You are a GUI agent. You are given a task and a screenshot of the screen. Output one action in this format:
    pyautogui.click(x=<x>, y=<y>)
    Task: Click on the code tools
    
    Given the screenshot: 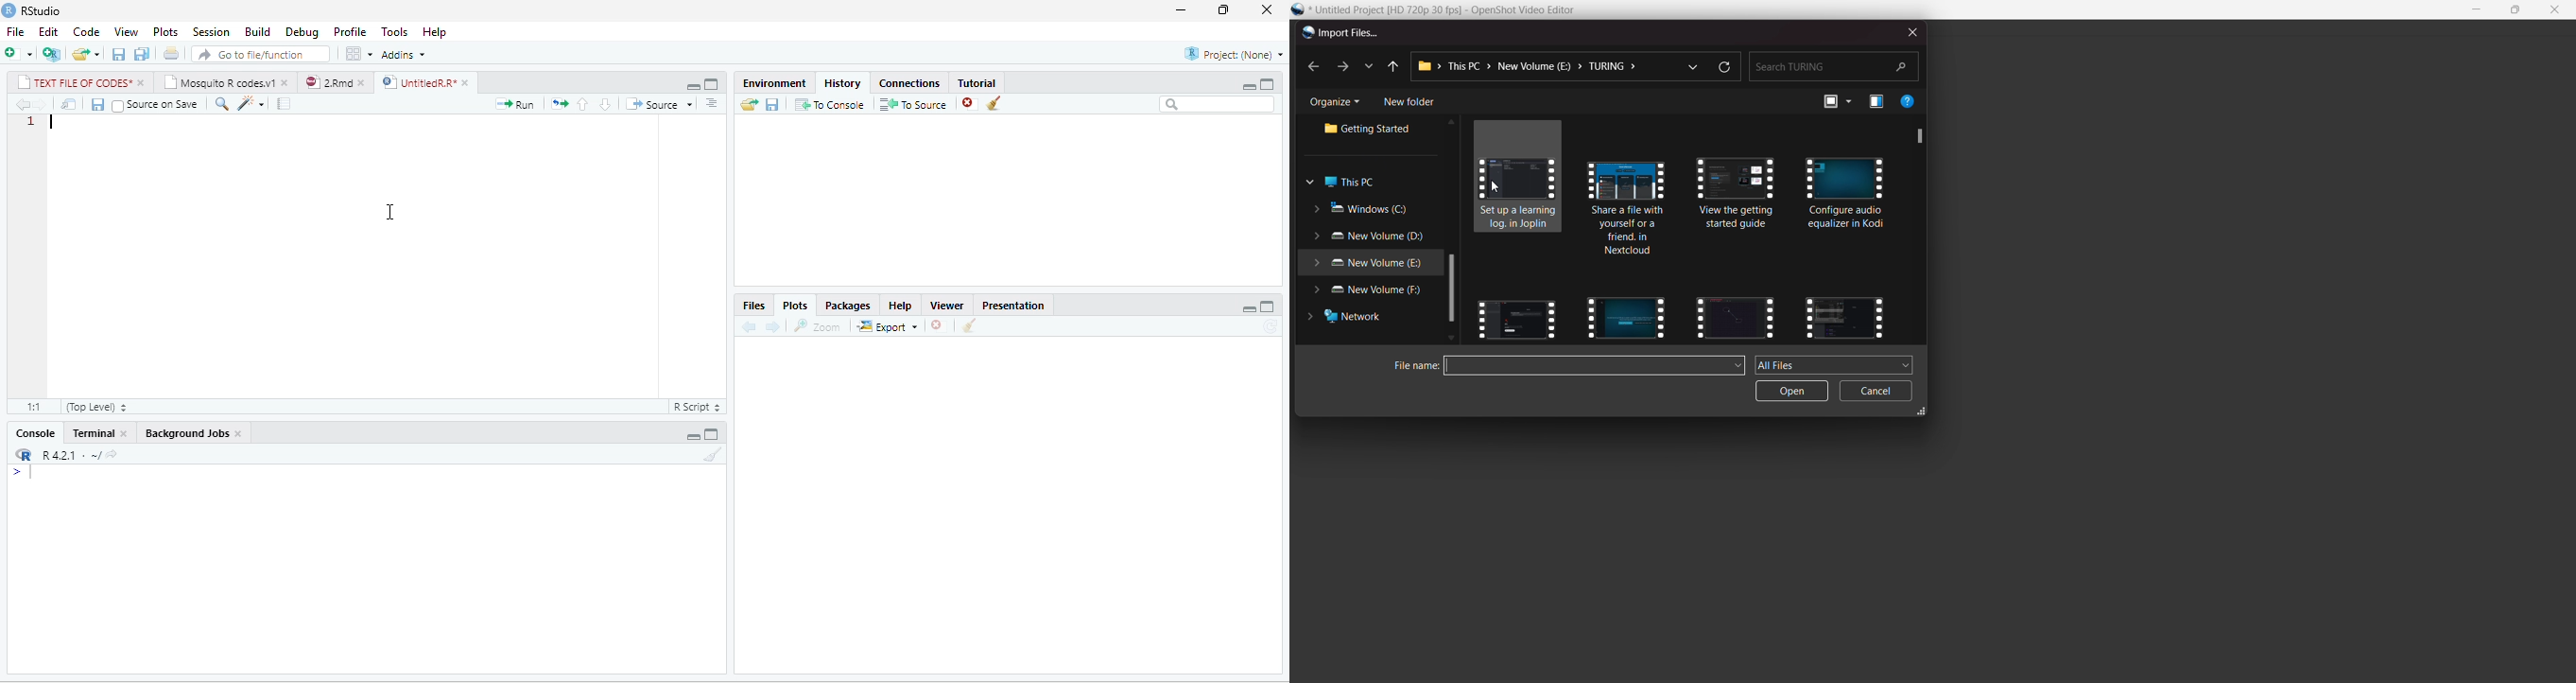 What is the action you would take?
    pyautogui.click(x=251, y=103)
    